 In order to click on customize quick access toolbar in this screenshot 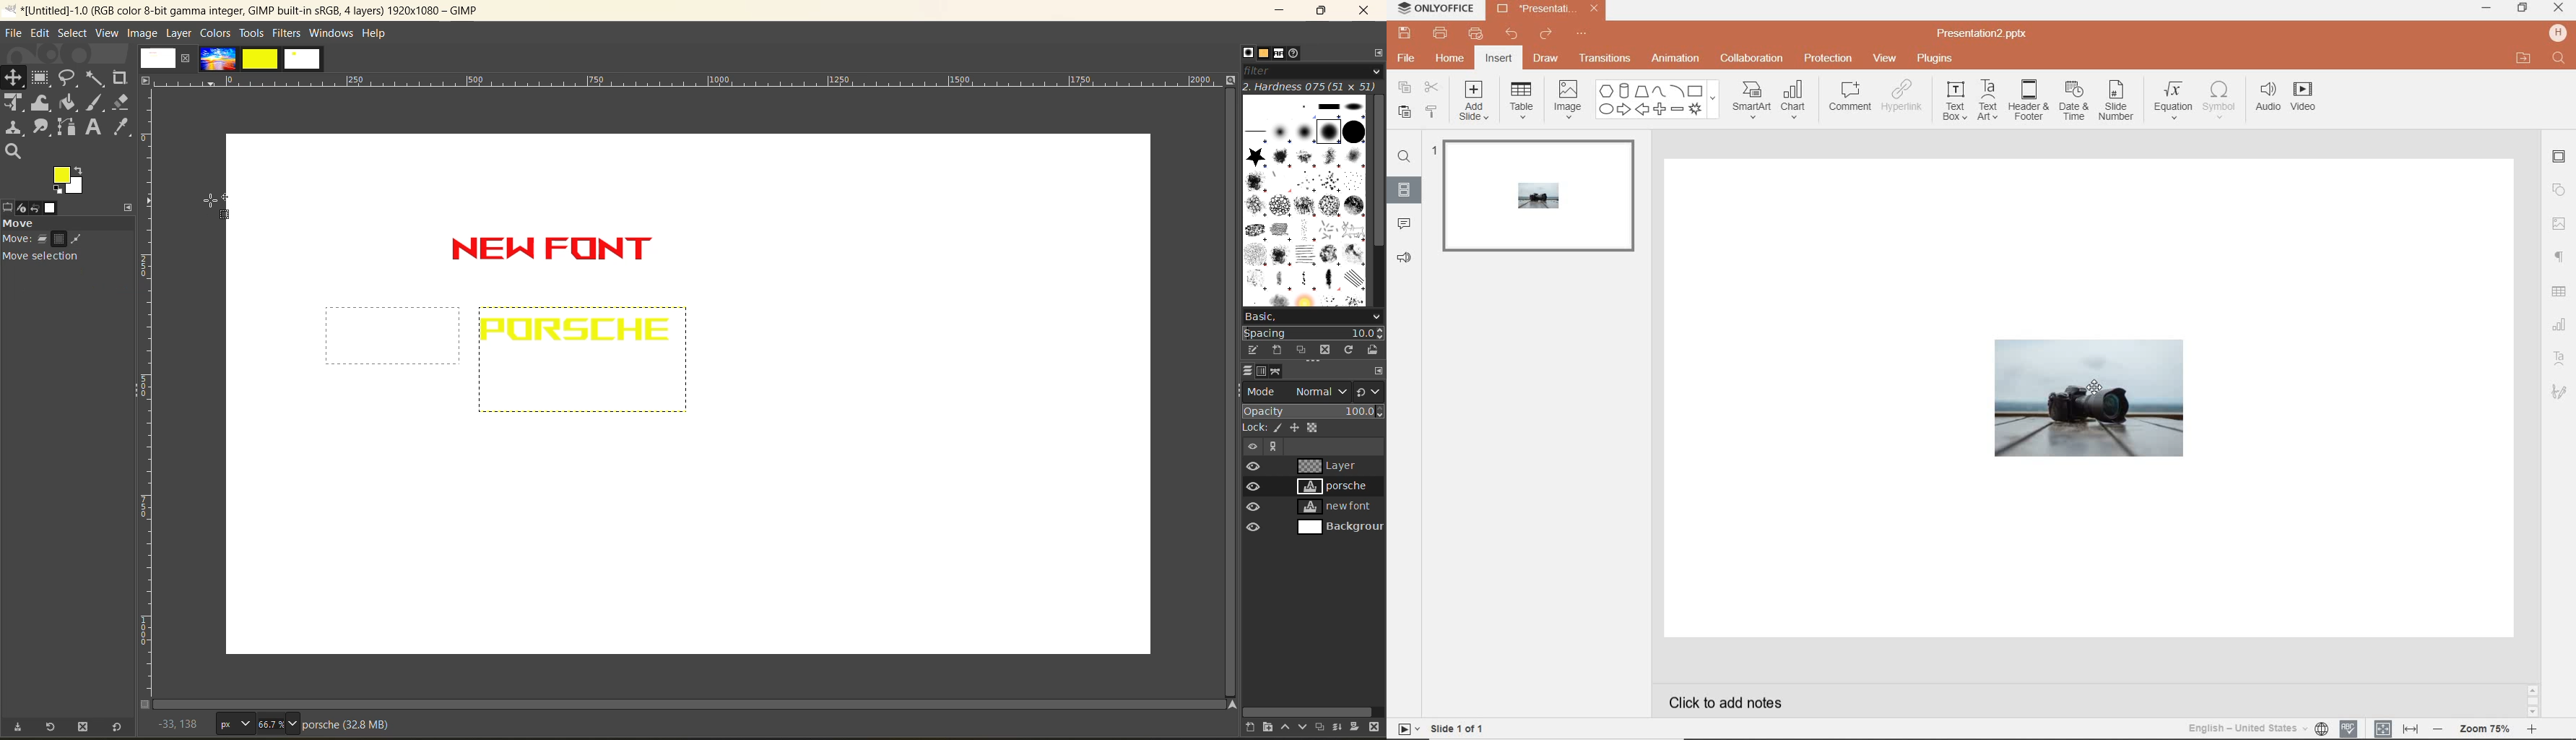, I will do `click(1590, 36)`.